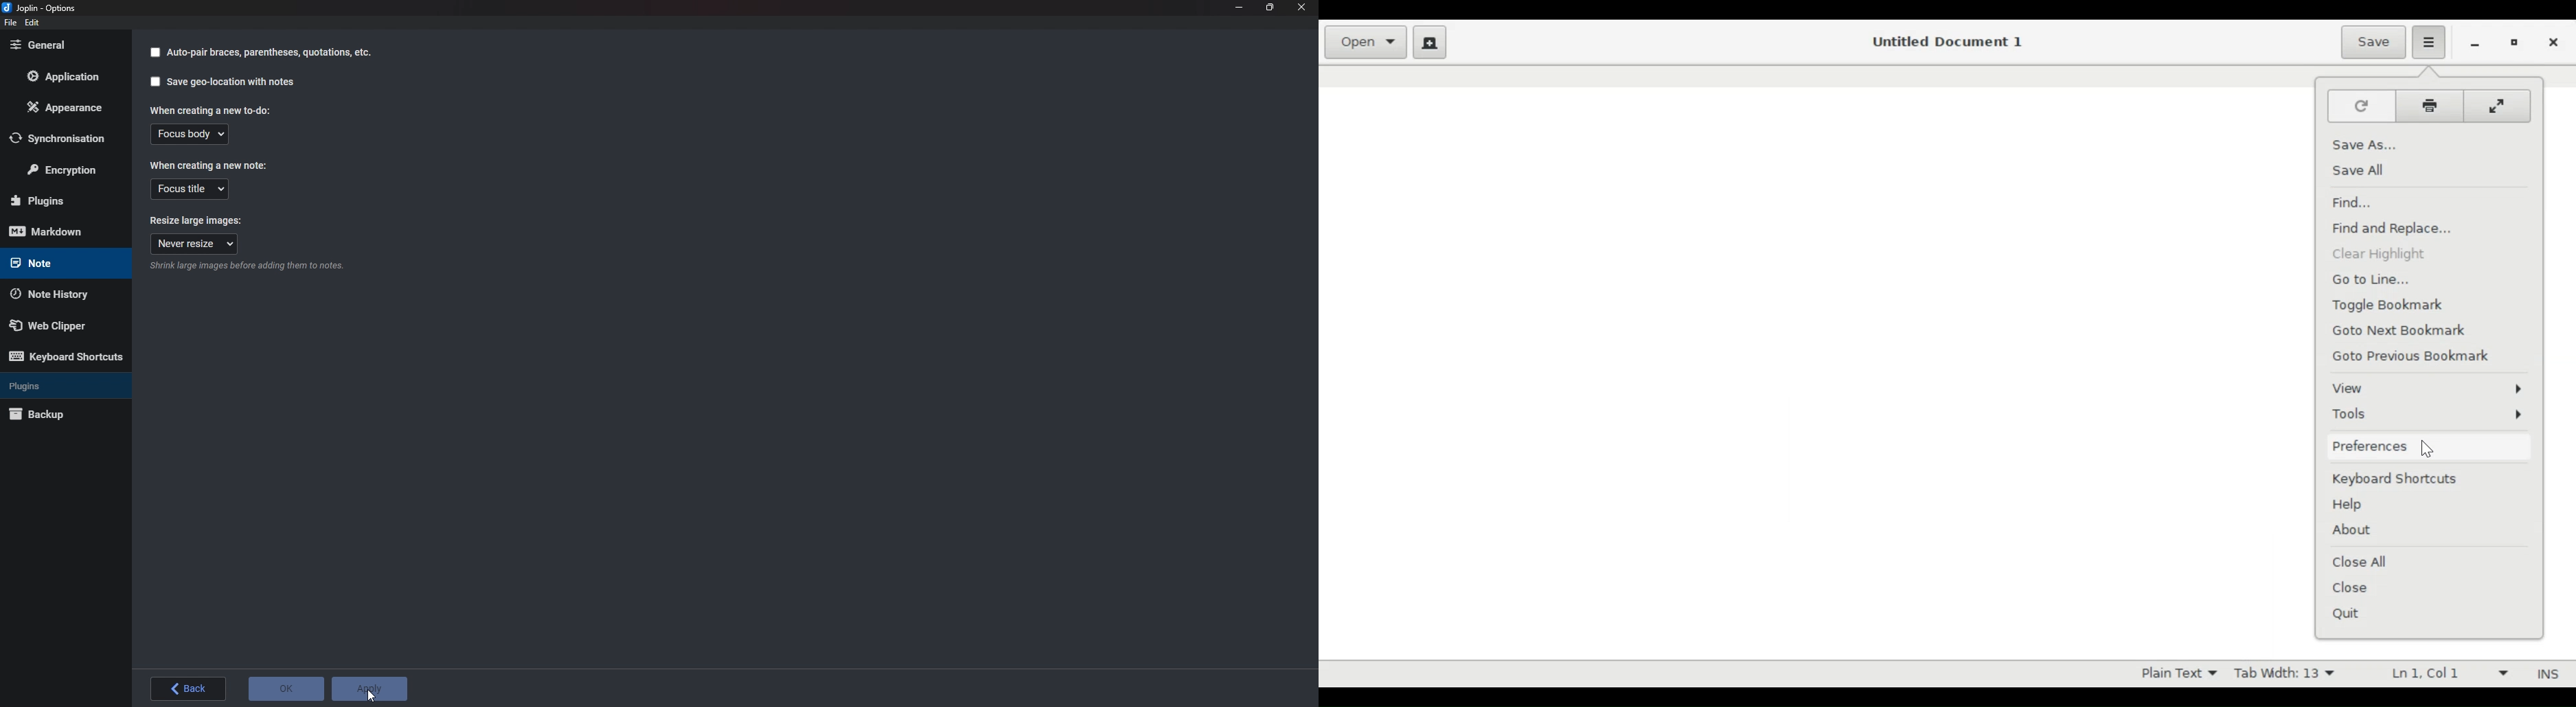 This screenshot has width=2576, height=728. Describe the element at coordinates (194, 244) in the screenshot. I see `Never resize` at that location.